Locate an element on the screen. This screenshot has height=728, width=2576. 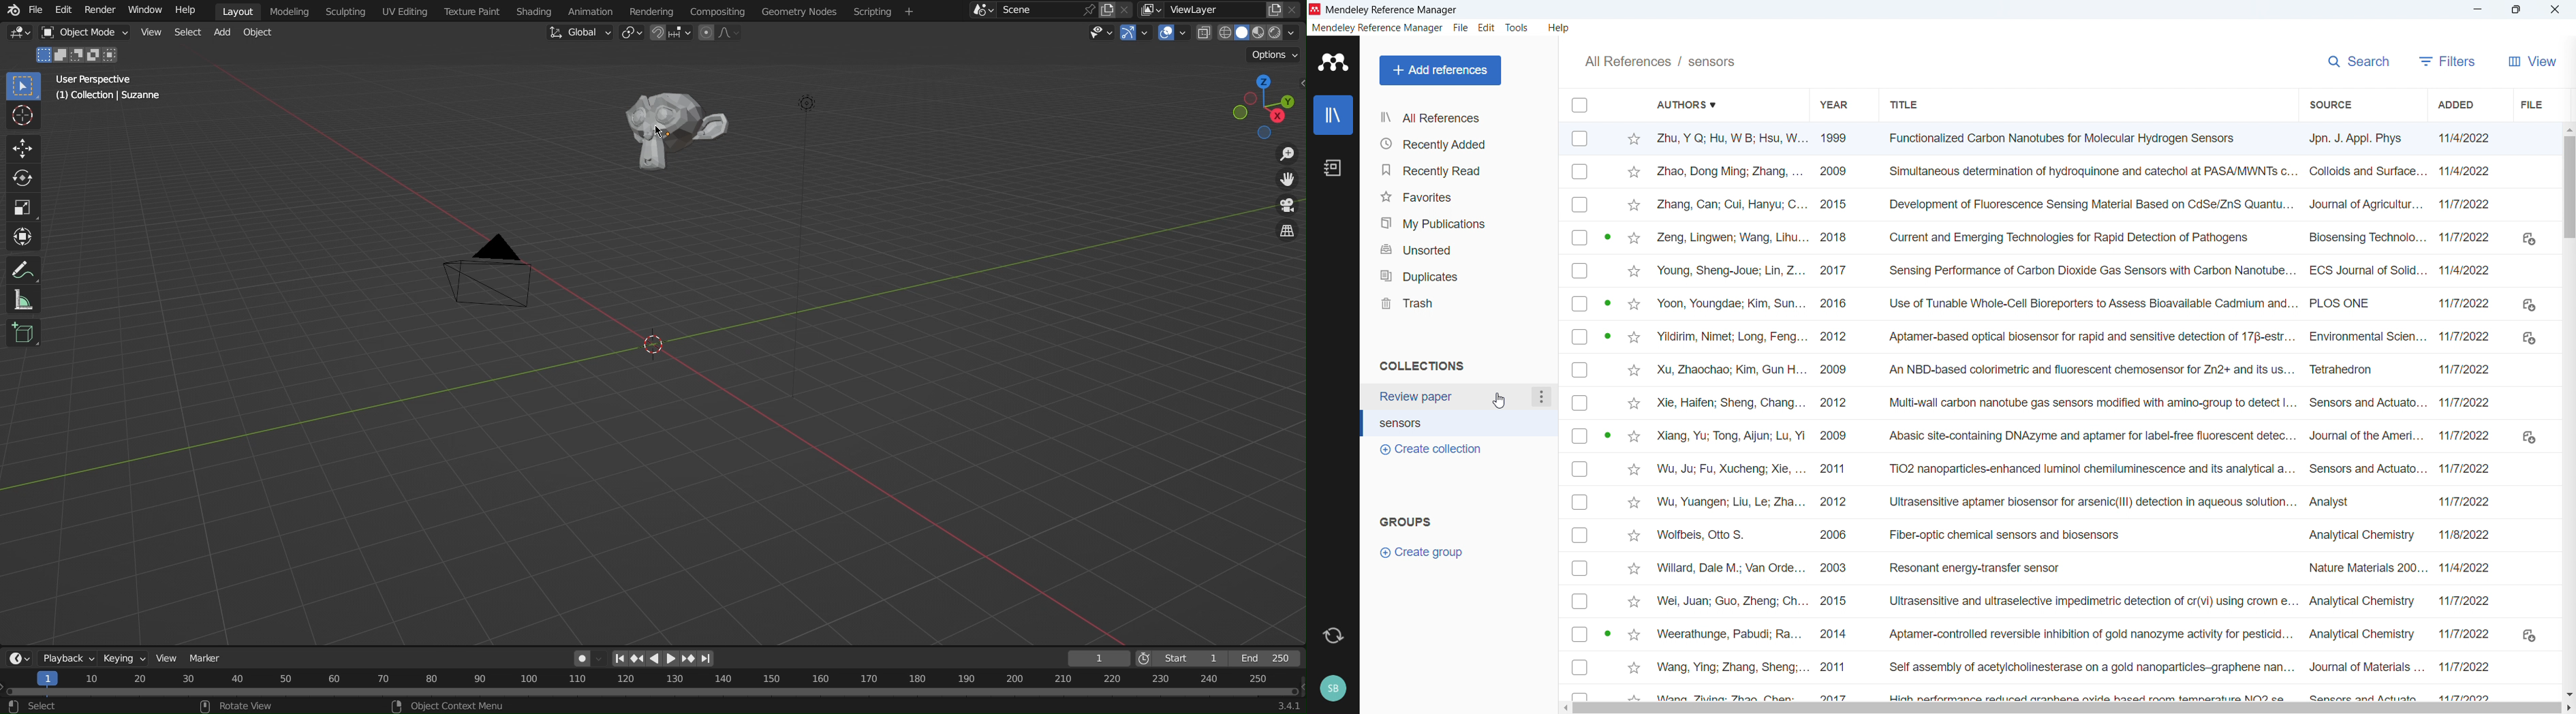
cursor is located at coordinates (659, 131).